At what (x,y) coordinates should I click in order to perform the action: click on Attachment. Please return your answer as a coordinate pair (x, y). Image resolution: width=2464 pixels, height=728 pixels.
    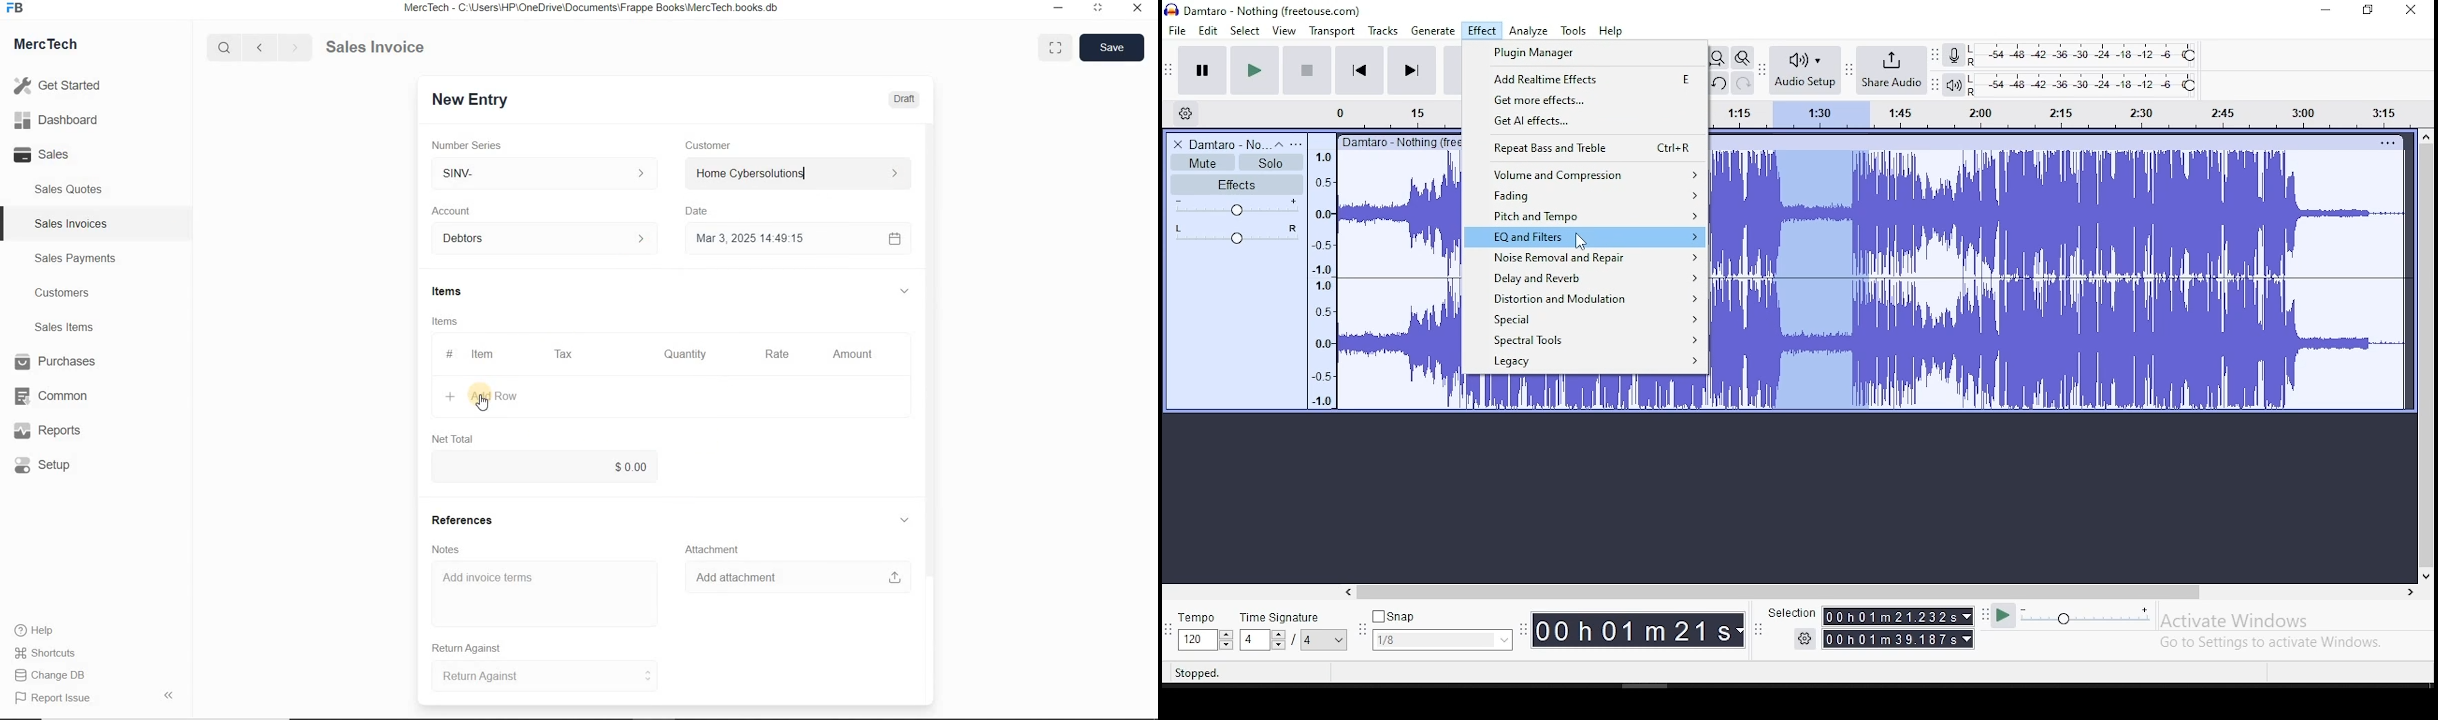
    Looking at the image, I should click on (714, 550).